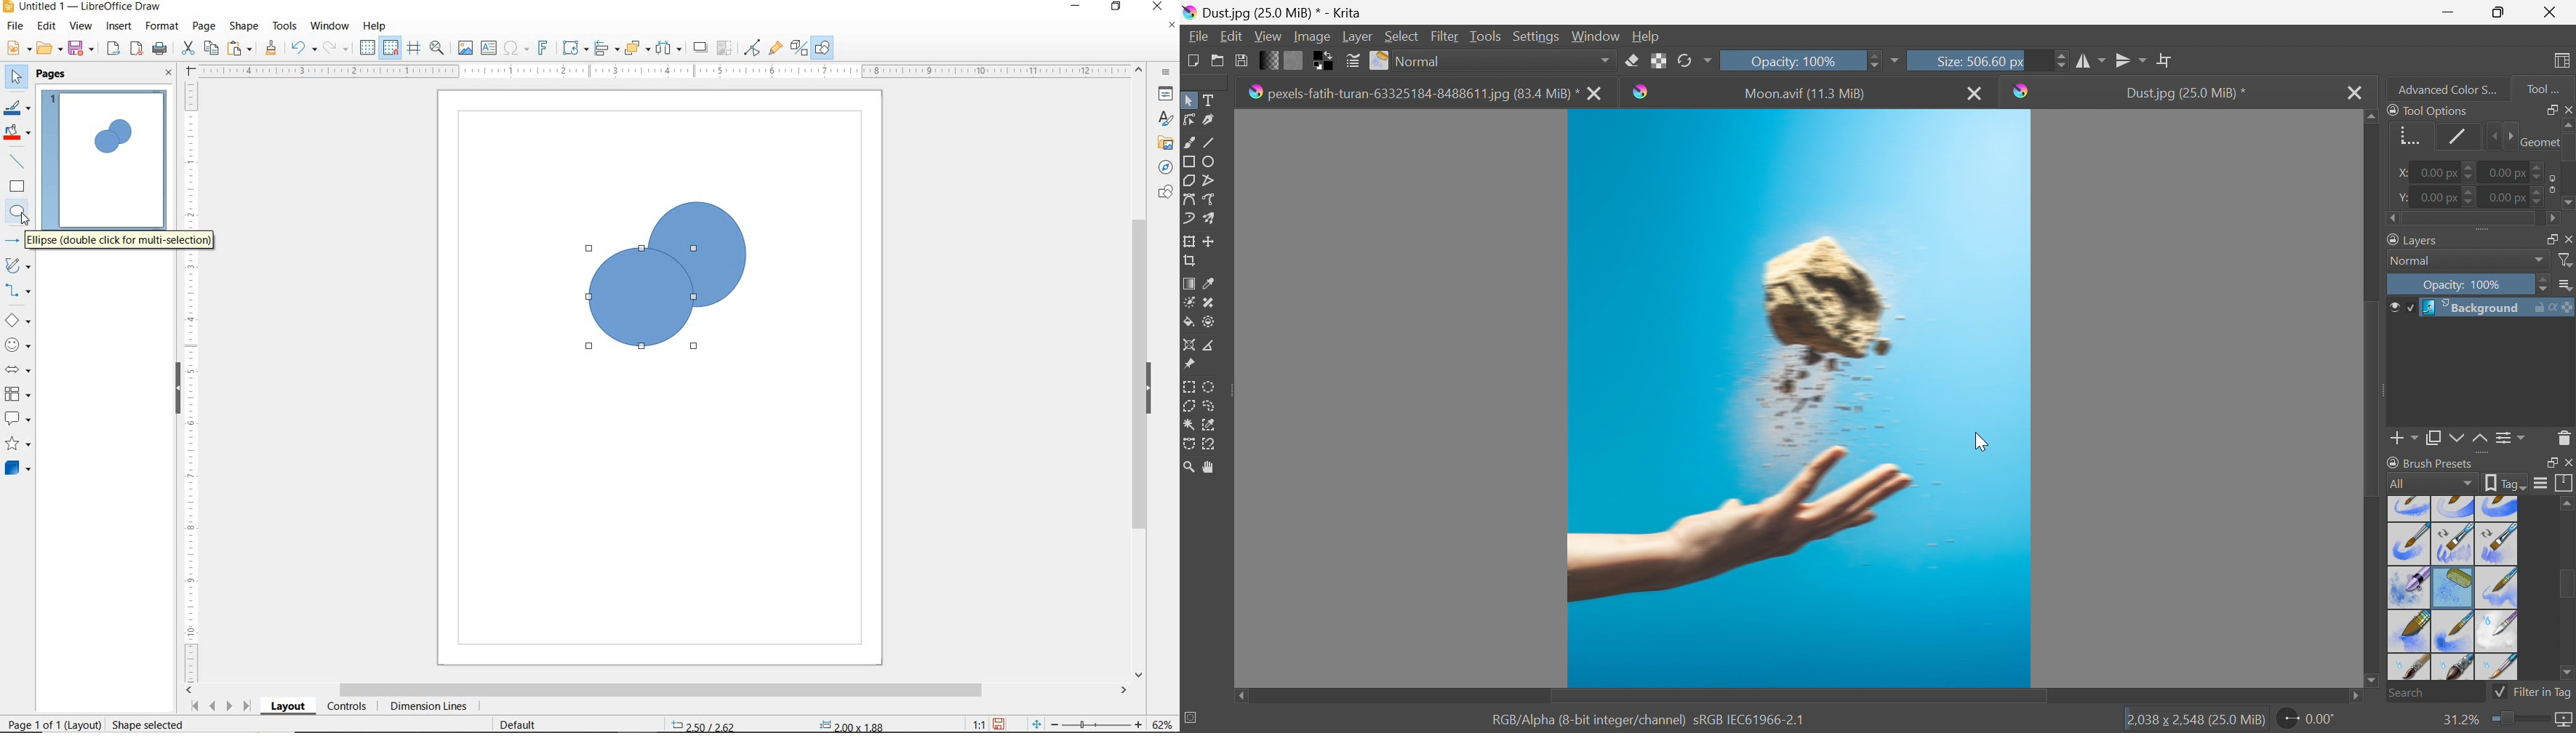  I want to click on SHAPE, so click(245, 28).